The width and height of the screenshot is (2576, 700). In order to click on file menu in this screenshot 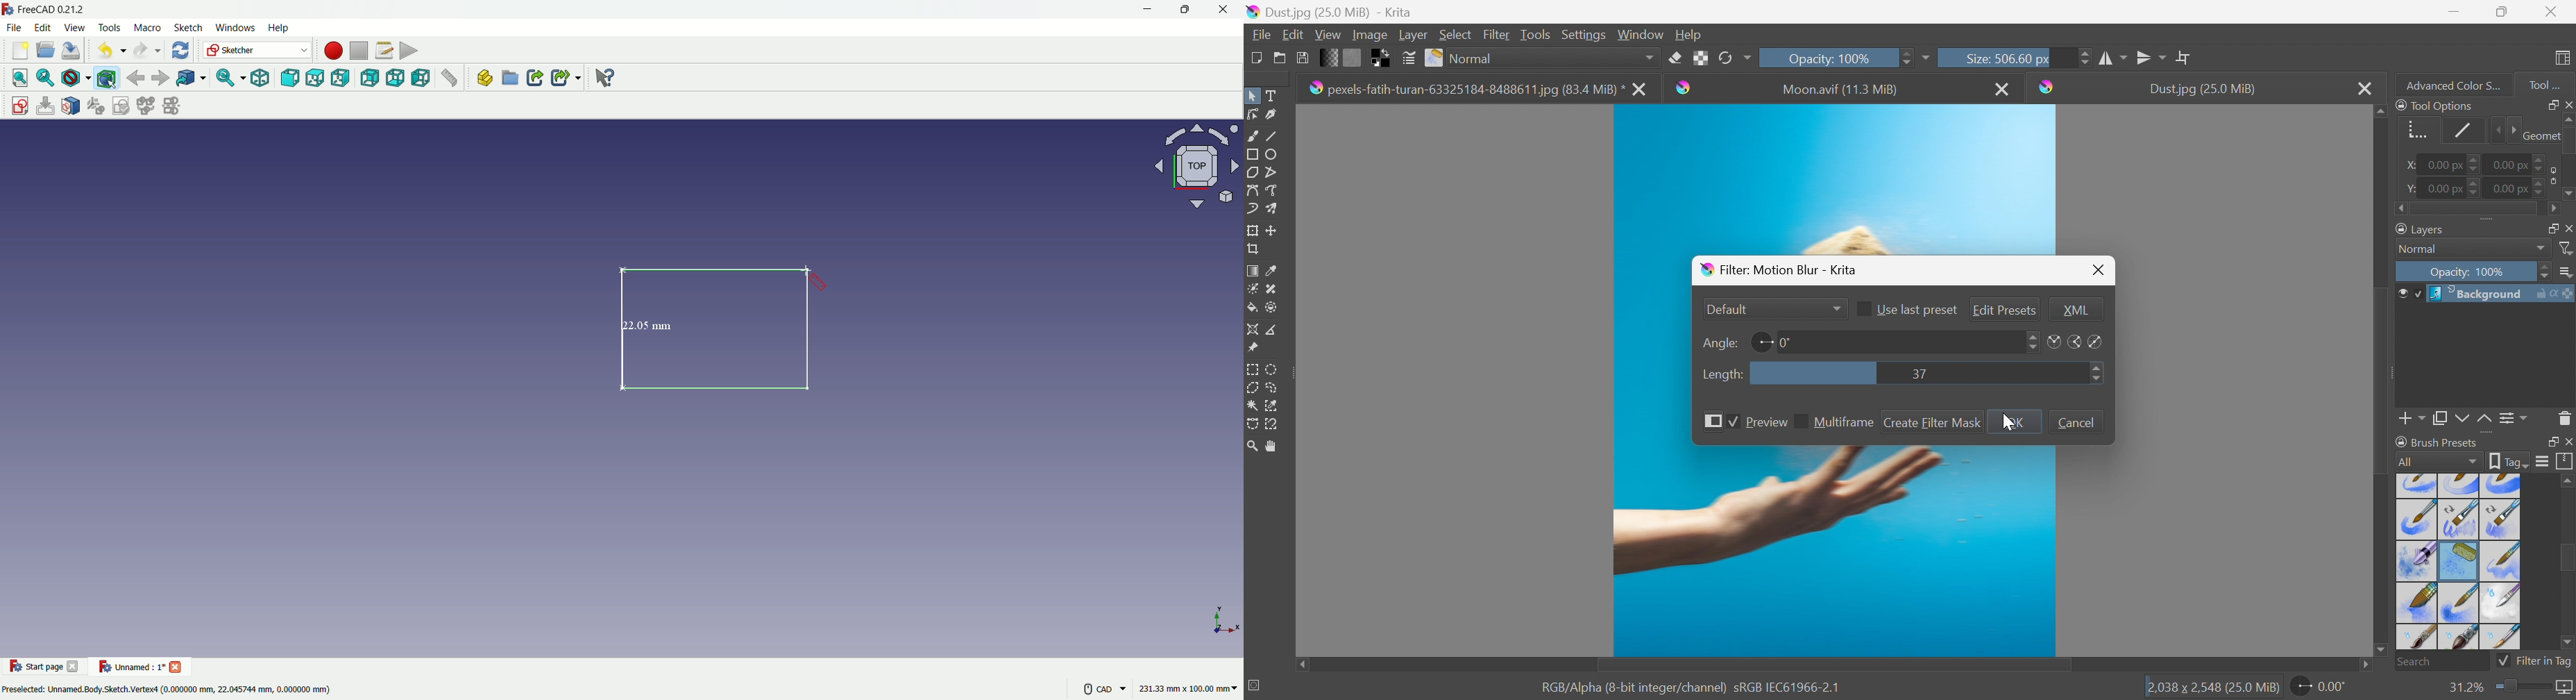, I will do `click(16, 28)`.